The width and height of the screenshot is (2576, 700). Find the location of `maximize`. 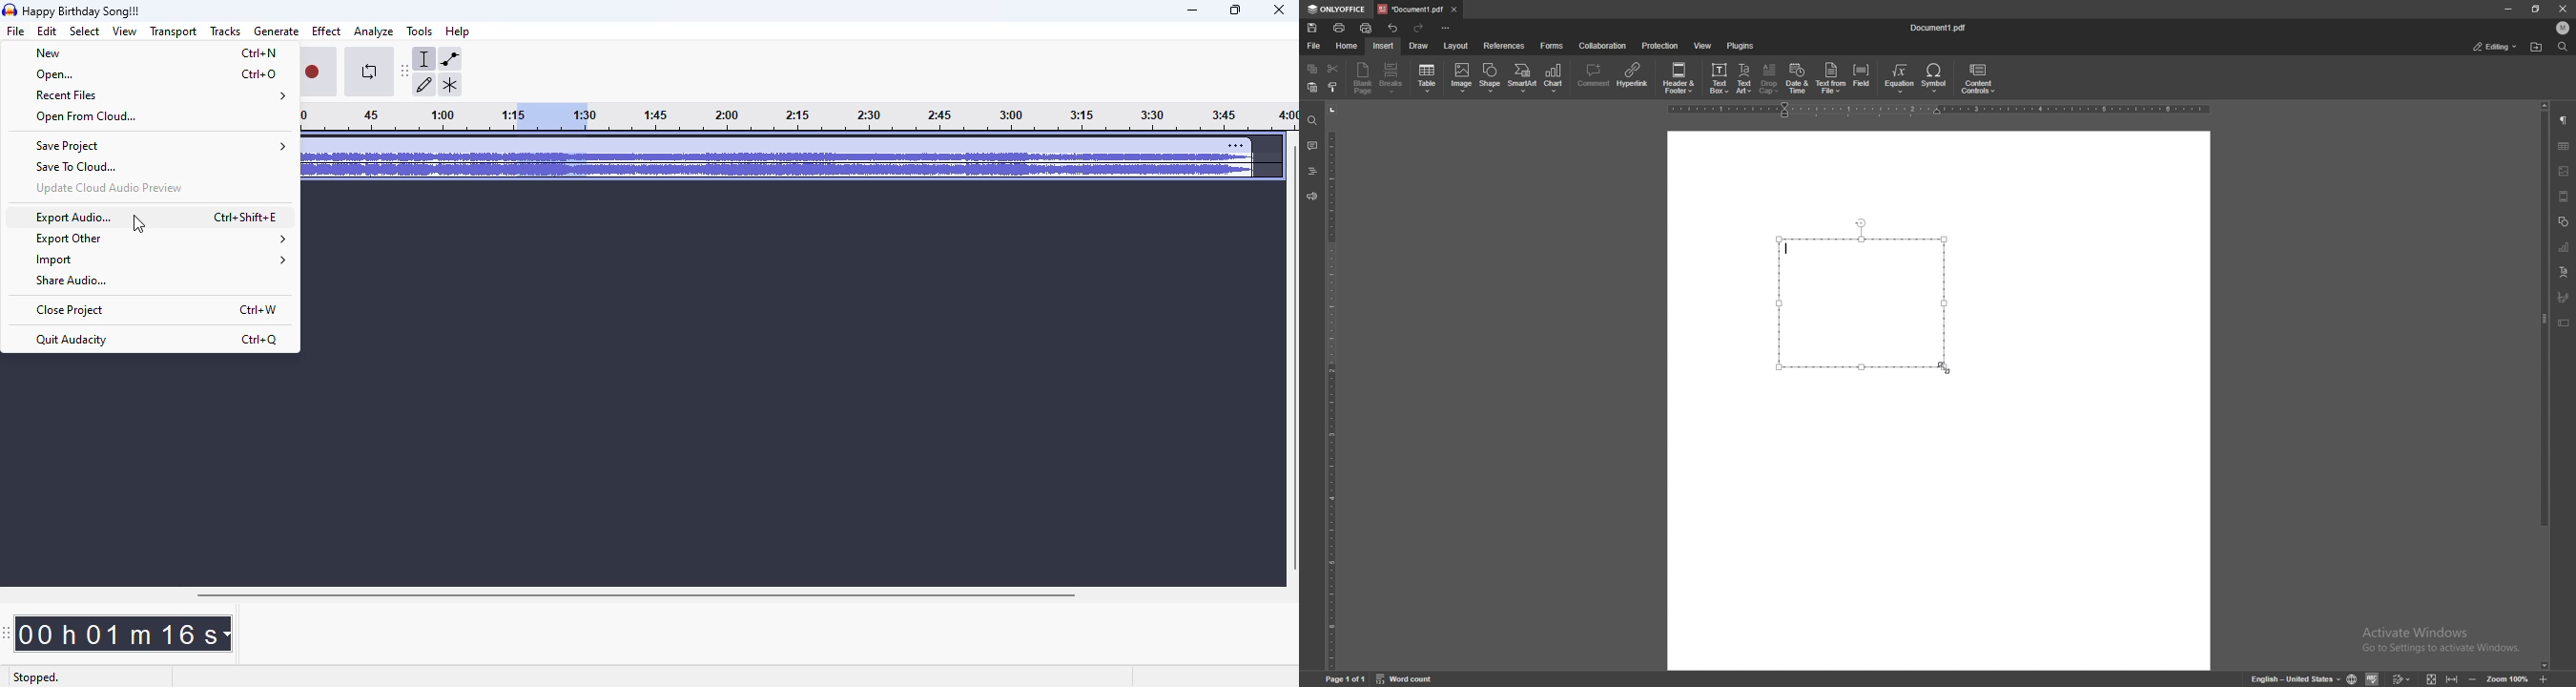

maximize is located at coordinates (1236, 10).